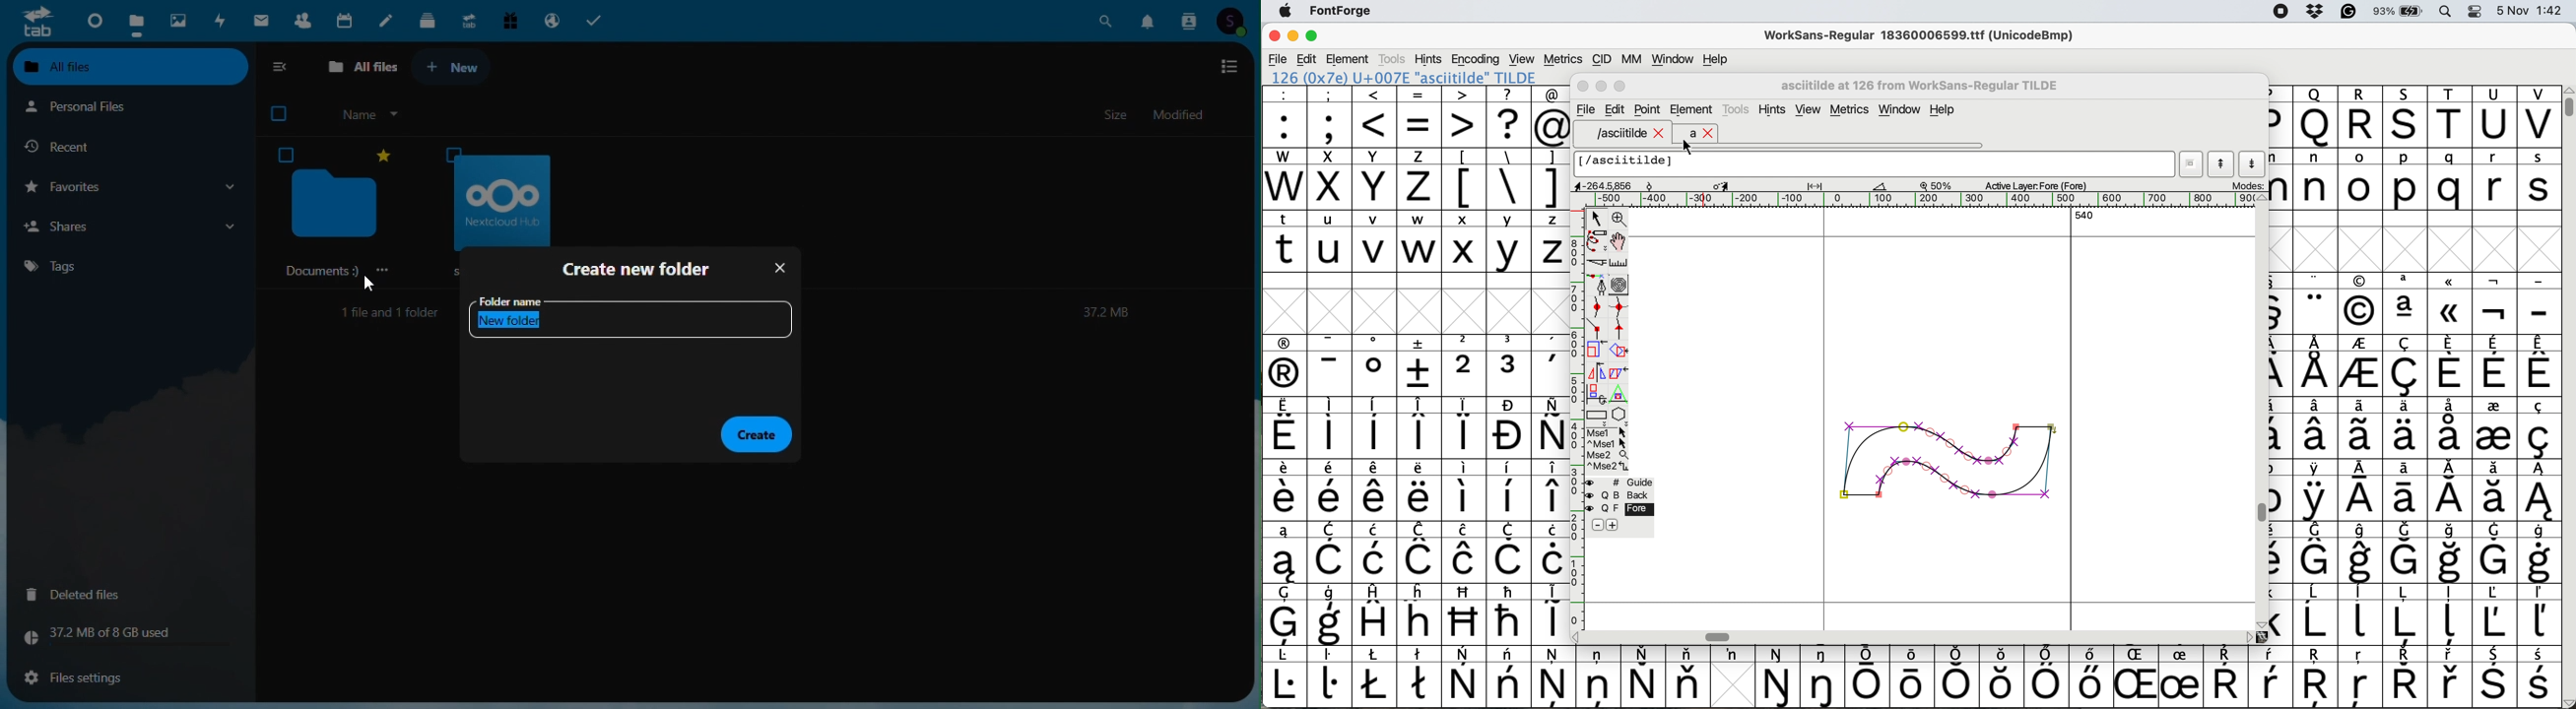 The width and height of the screenshot is (2576, 728). I want to click on Folder name, so click(629, 319).